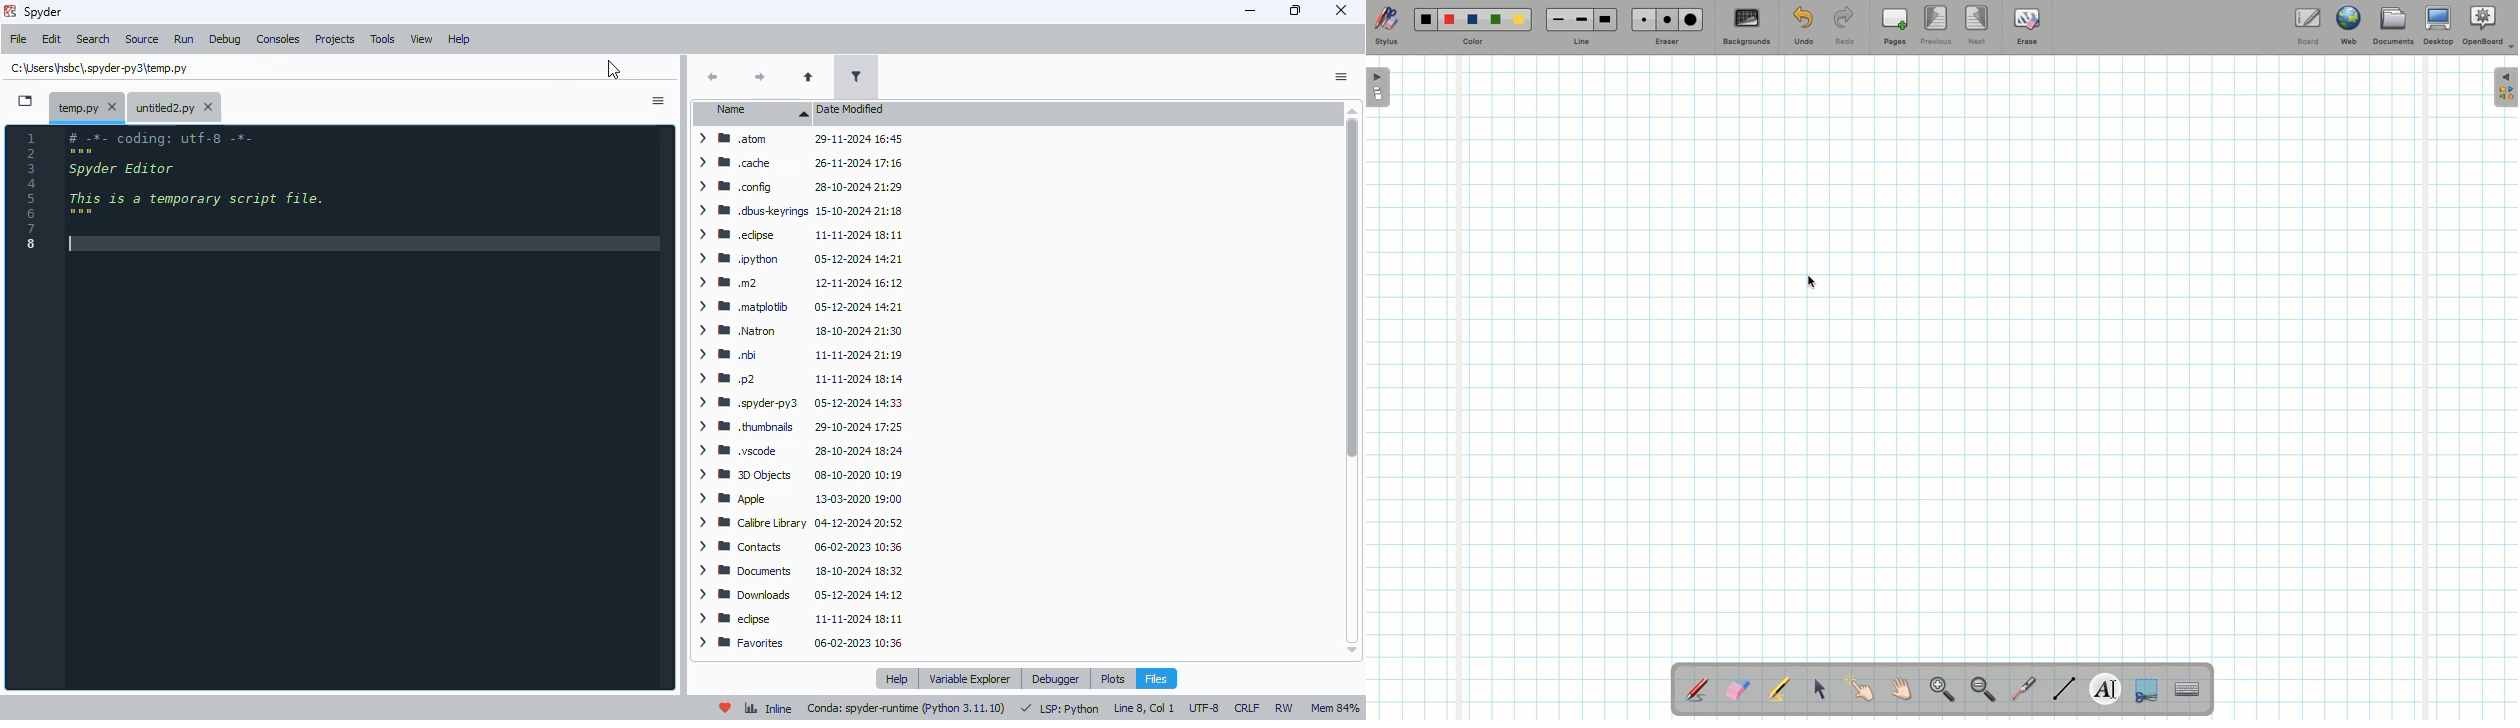 The height and width of the screenshot is (728, 2520). What do you see at coordinates (1860, 689) in the screenshot?
I see `Pointer` at bounding box center [1860, 689].